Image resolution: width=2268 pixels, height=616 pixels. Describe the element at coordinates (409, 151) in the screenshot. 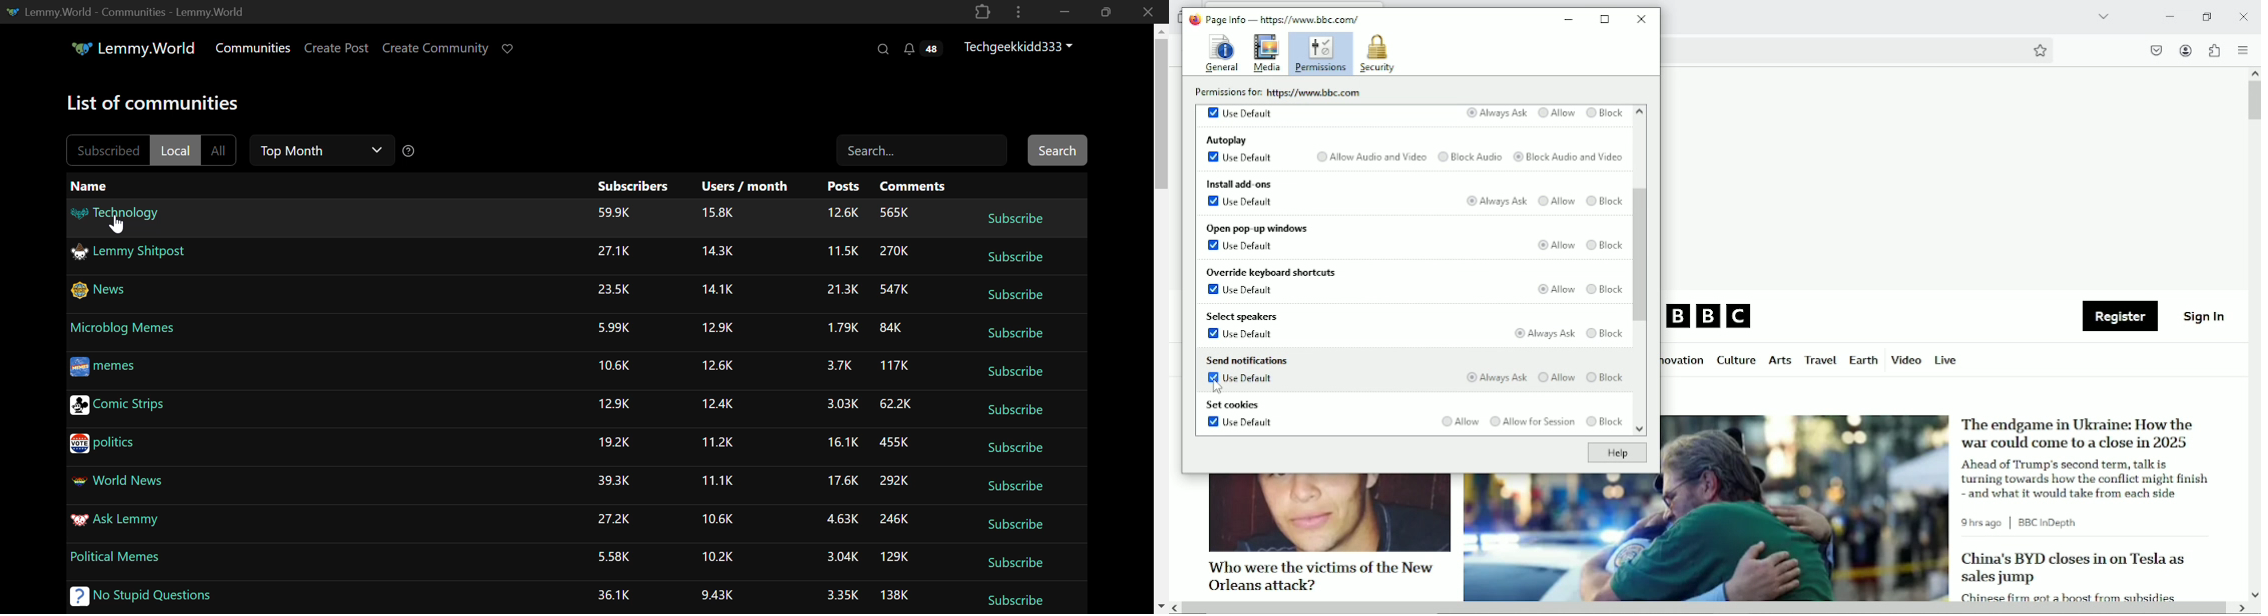

I see `Sorting Help` at that location.